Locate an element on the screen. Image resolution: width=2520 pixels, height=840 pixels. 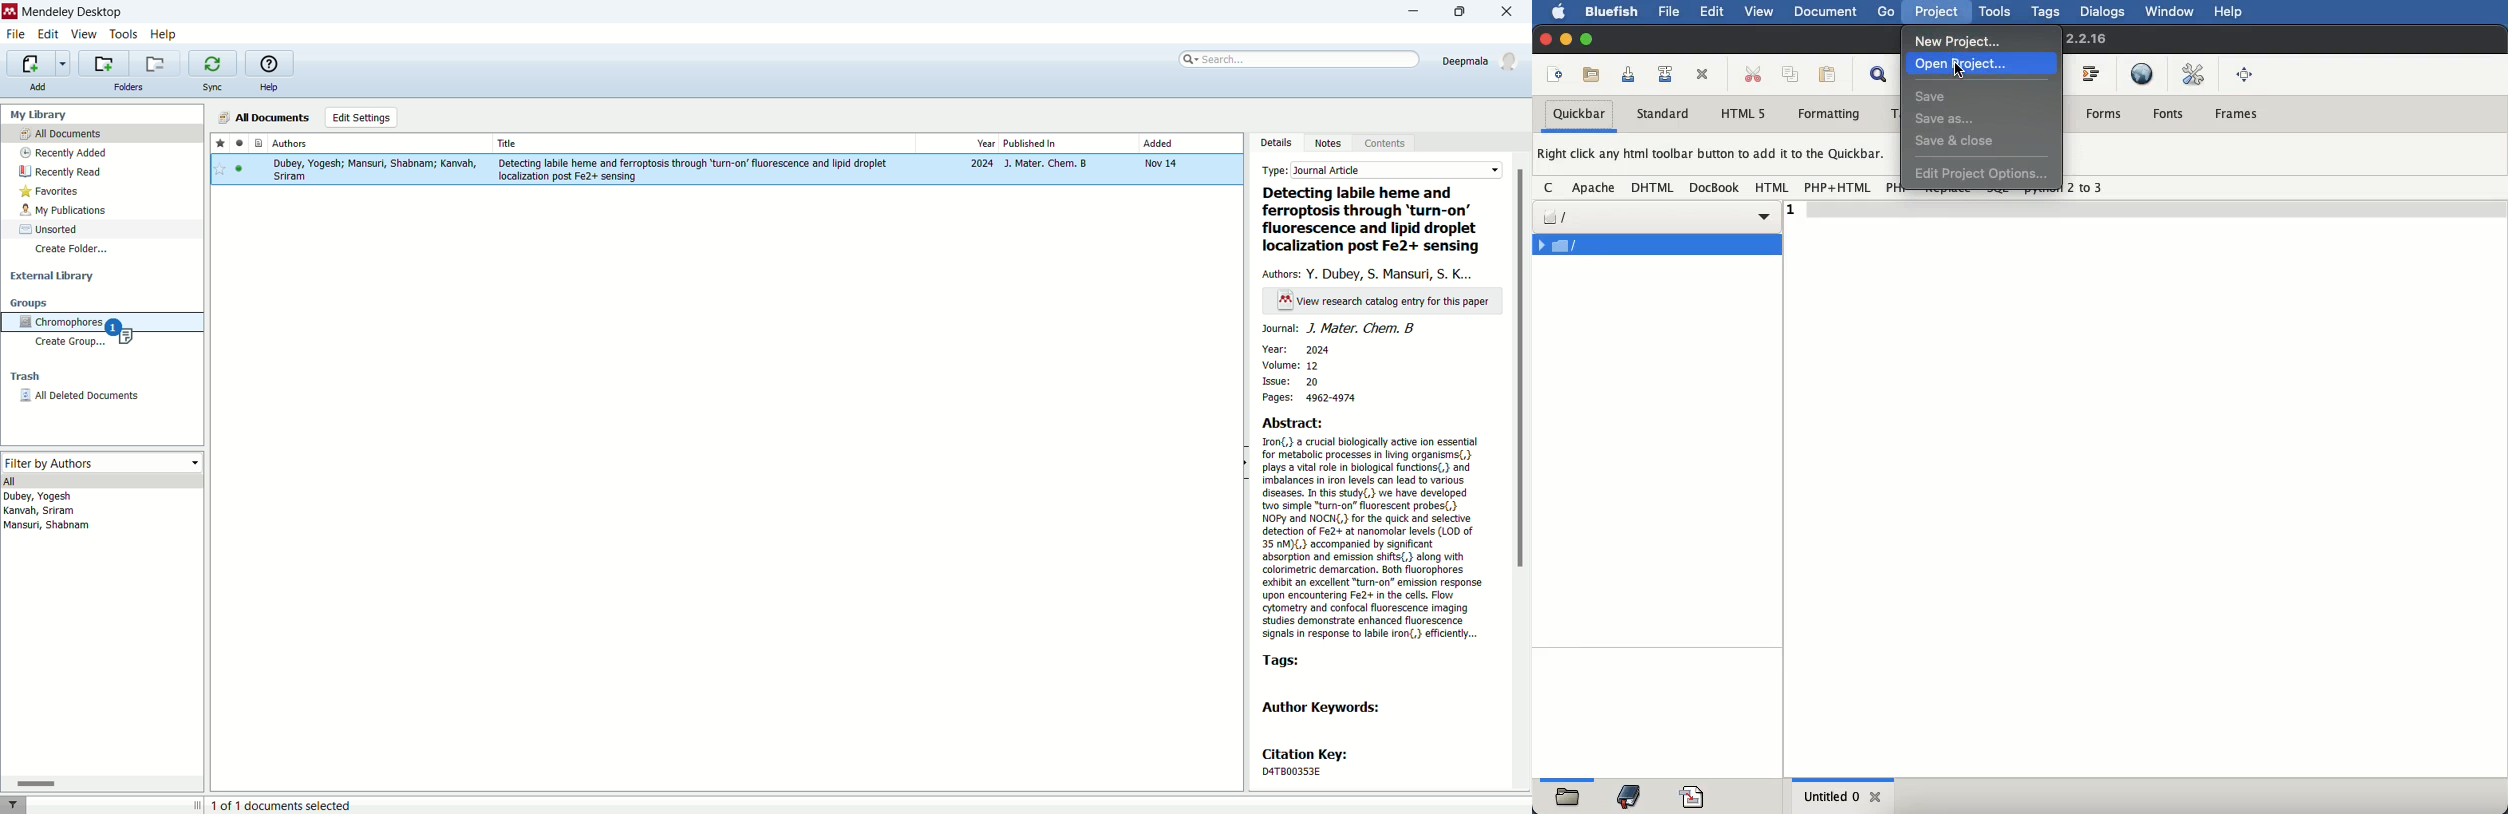
create folder is located at coordinates (71, 248).